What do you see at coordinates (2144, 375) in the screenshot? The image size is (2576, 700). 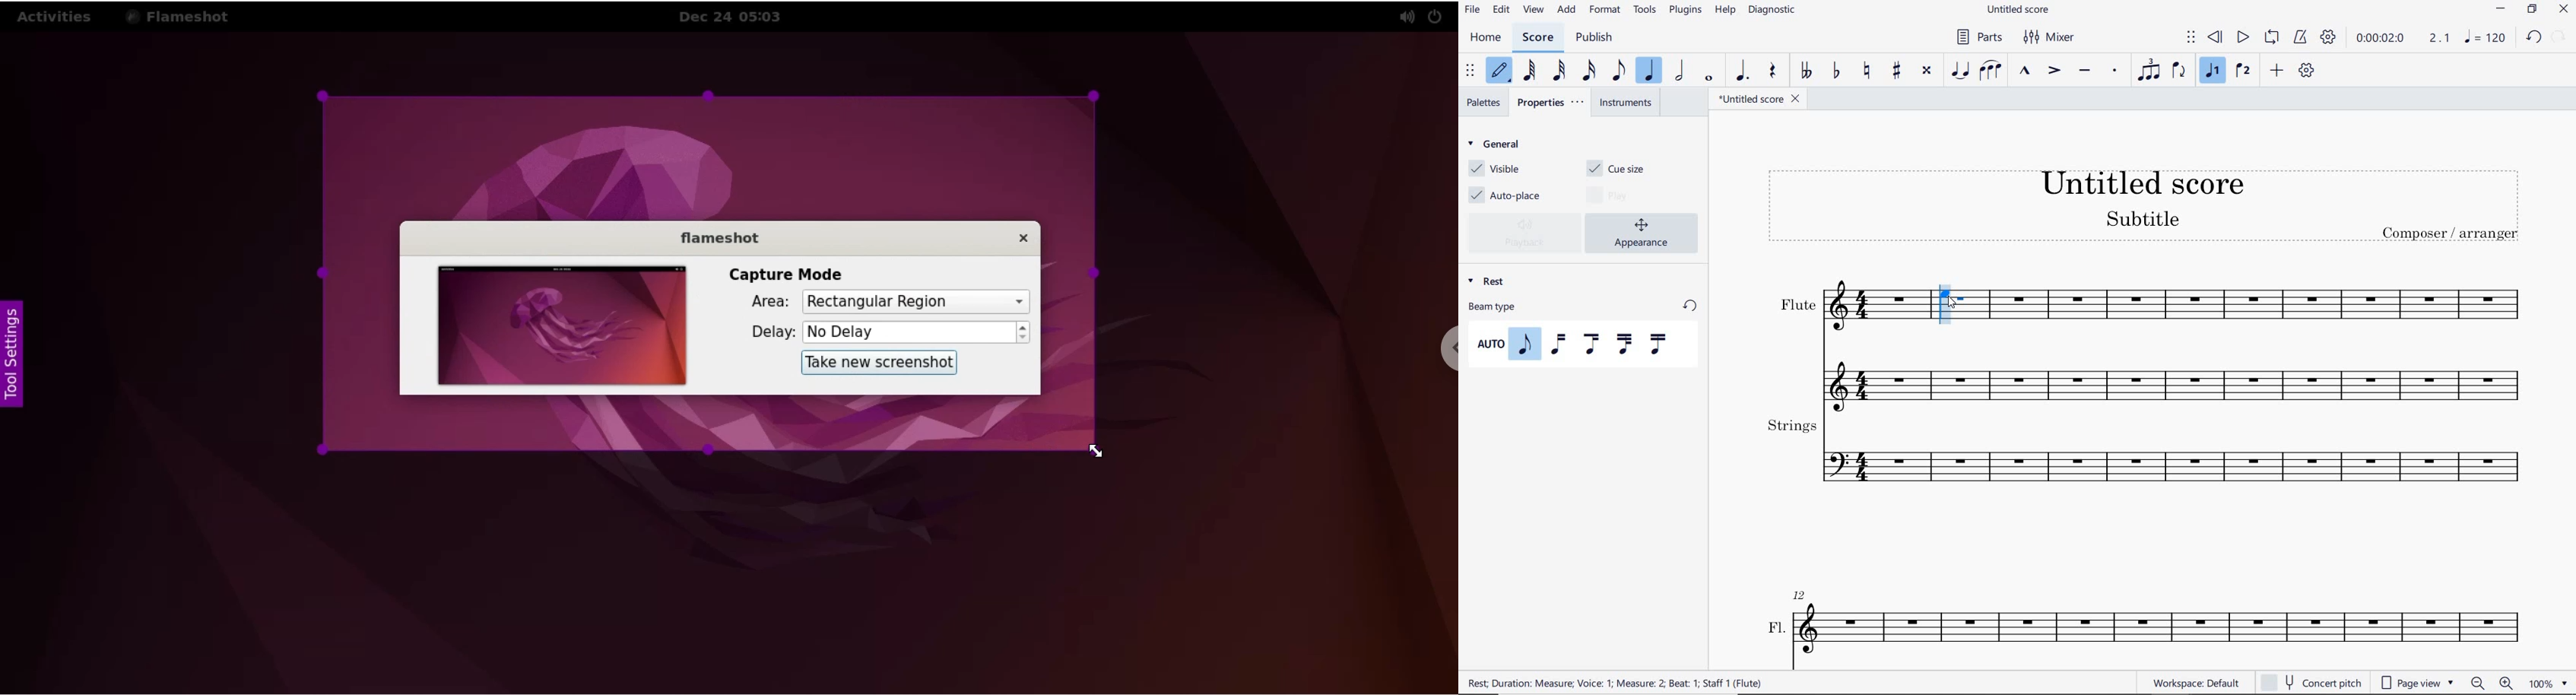 I see `flute` at bounding box center [2144, 375].